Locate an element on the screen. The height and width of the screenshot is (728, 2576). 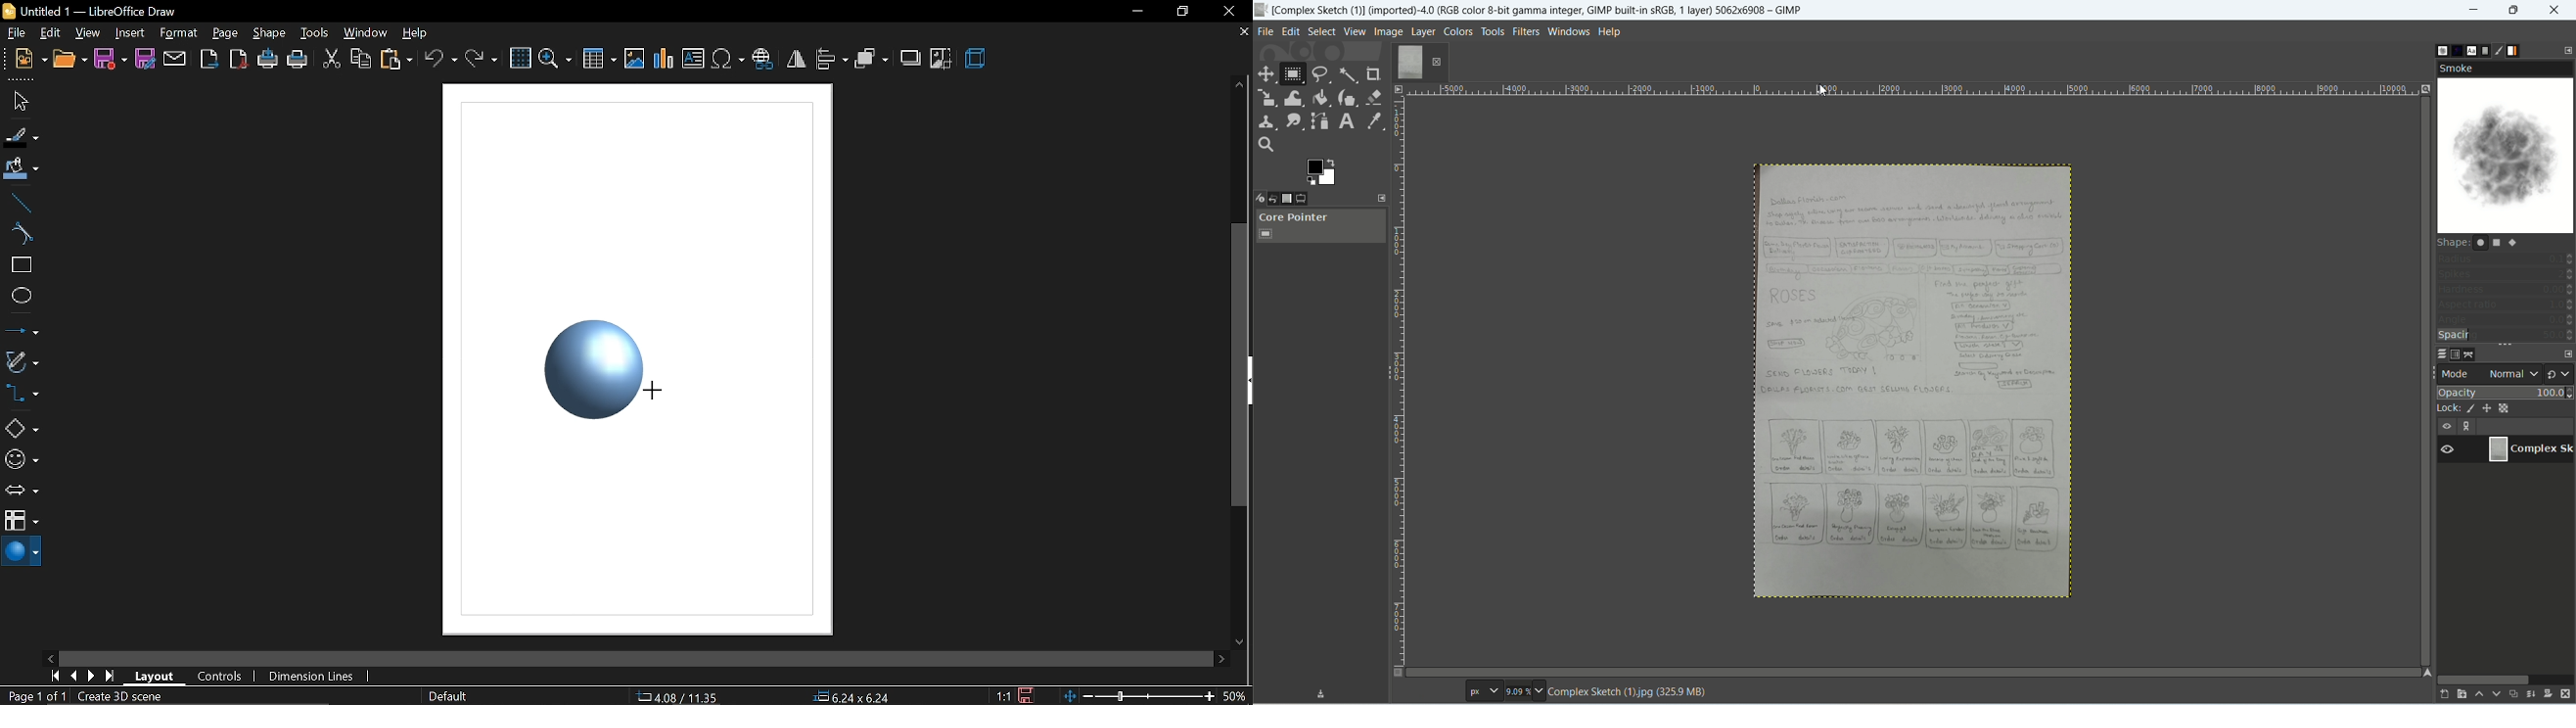
zoom is located at coordinates (555, 58).